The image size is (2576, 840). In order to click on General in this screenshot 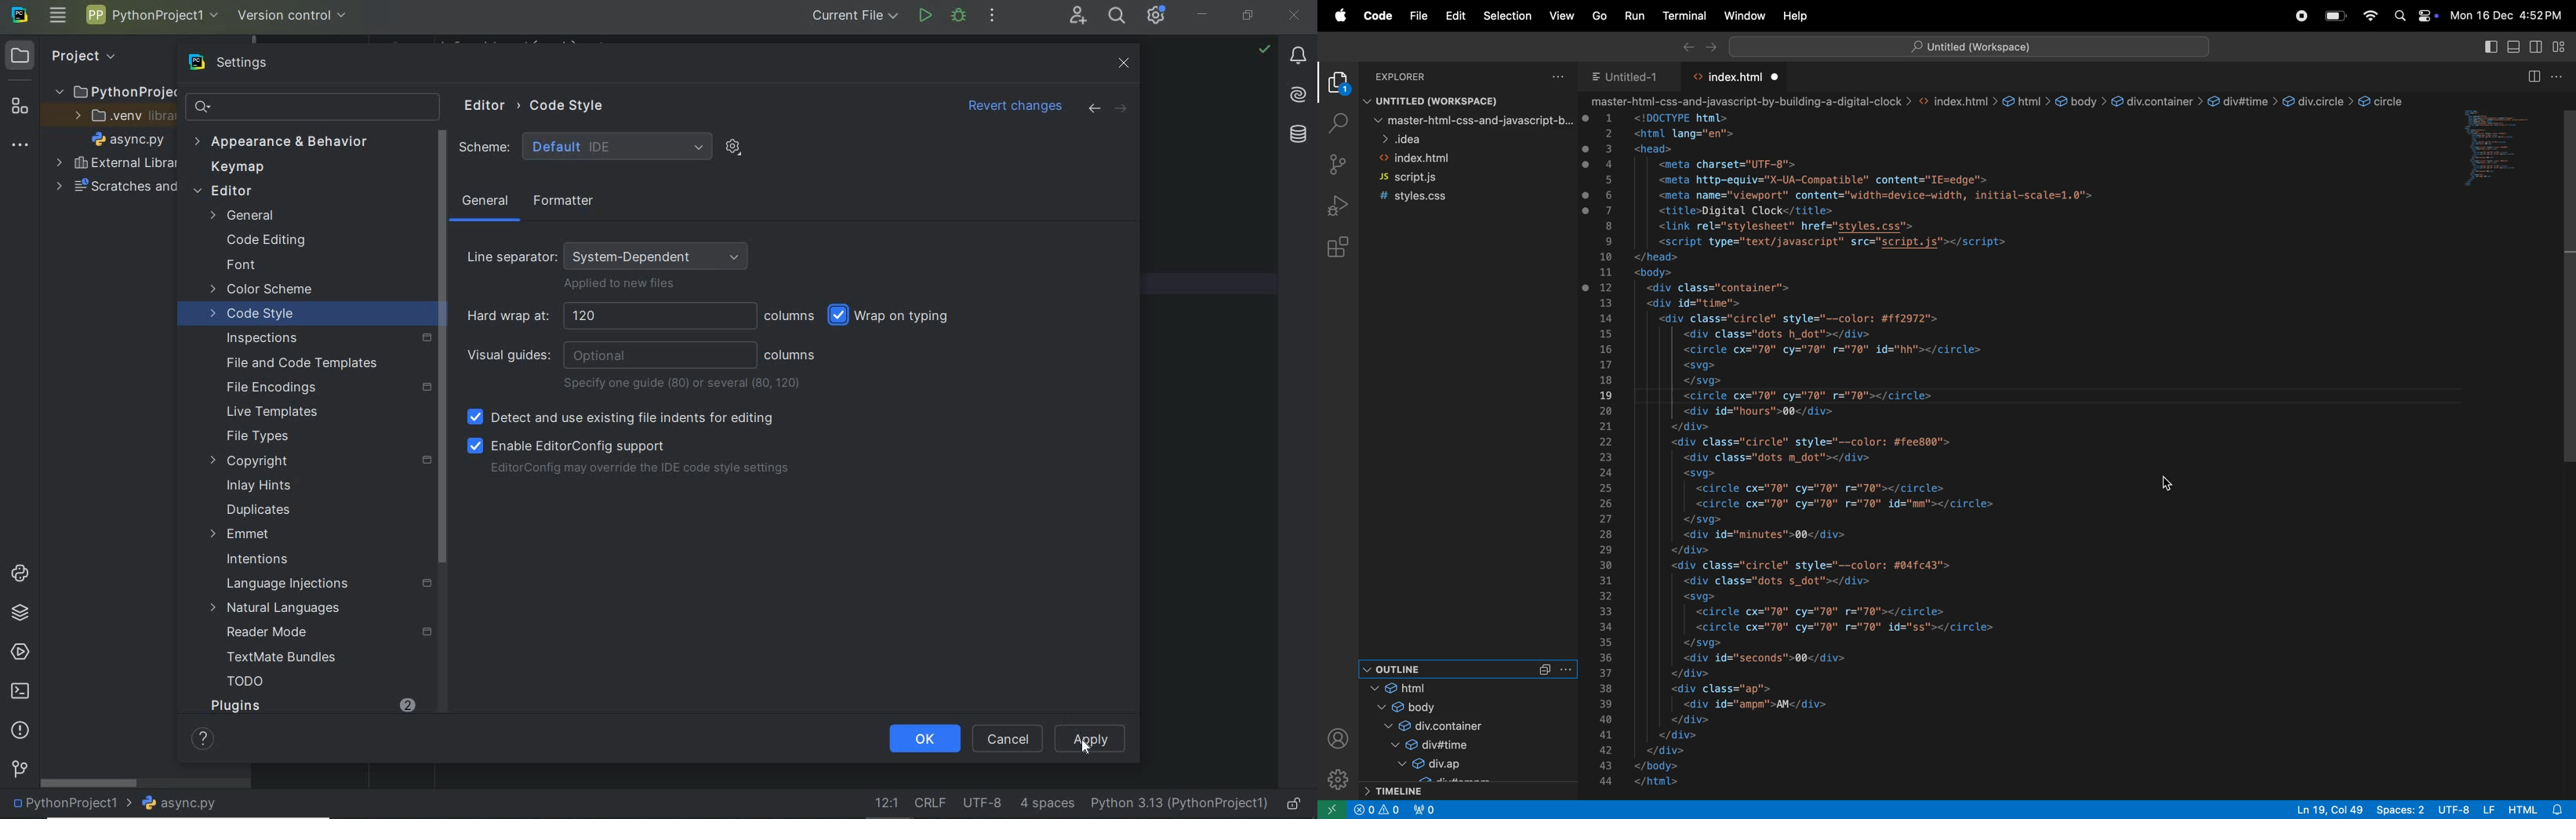, I will do `click(281, 216)`.